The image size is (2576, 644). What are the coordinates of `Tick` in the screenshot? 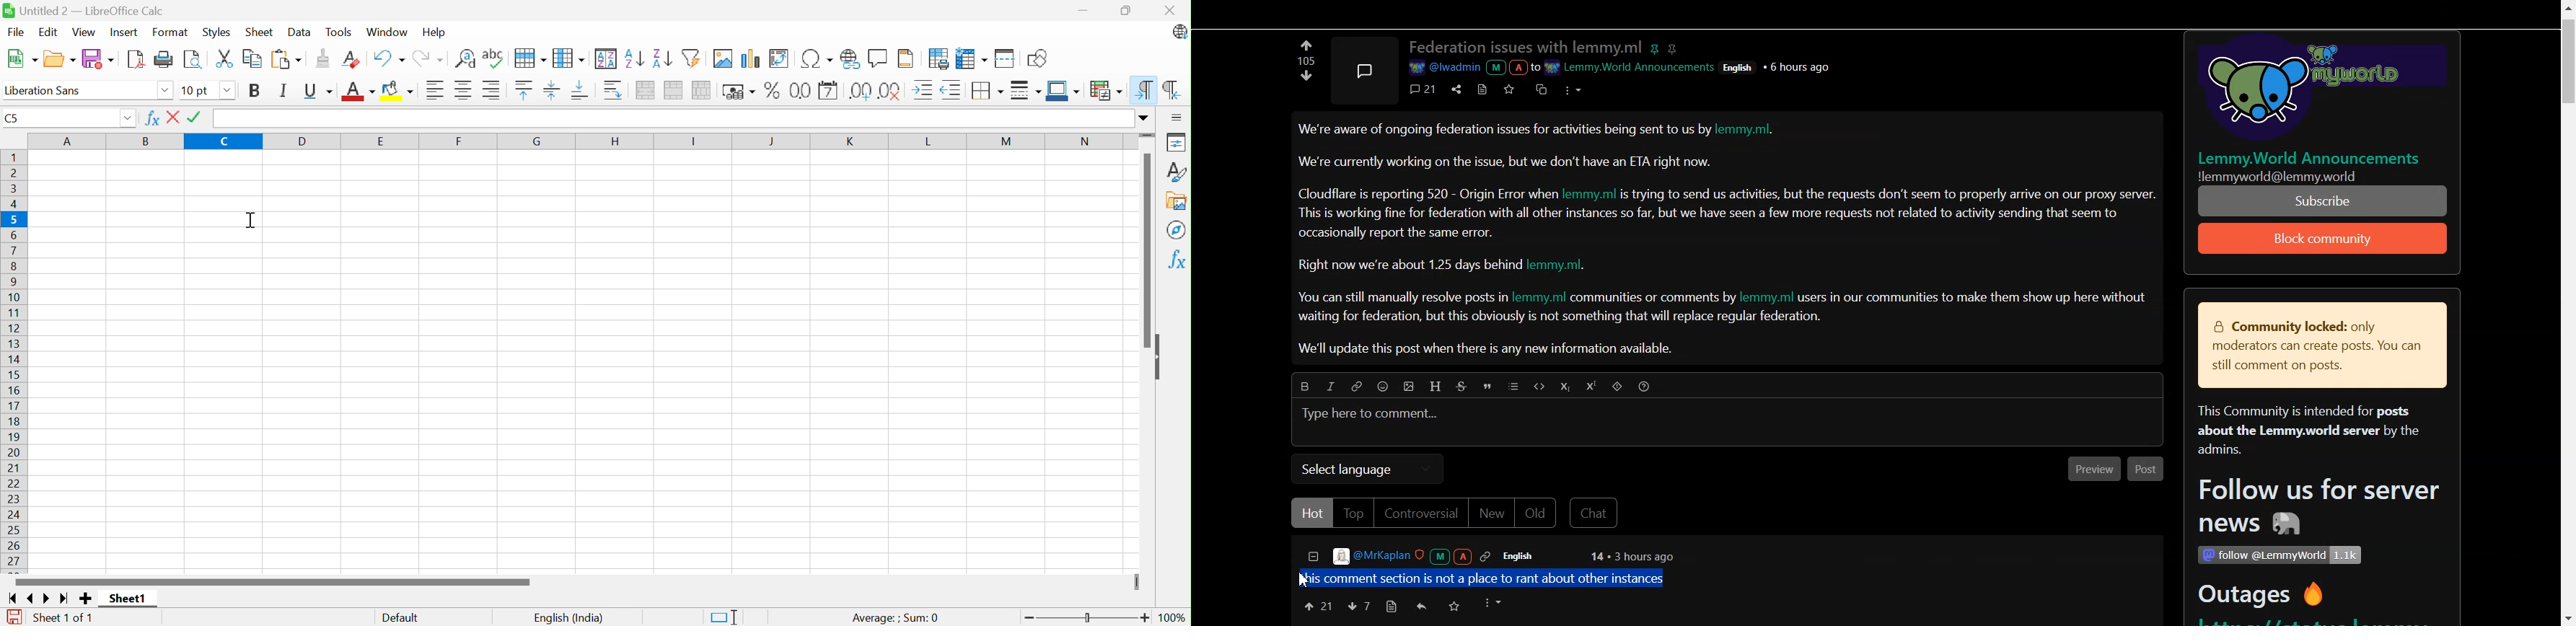 It's located at (198, 117).